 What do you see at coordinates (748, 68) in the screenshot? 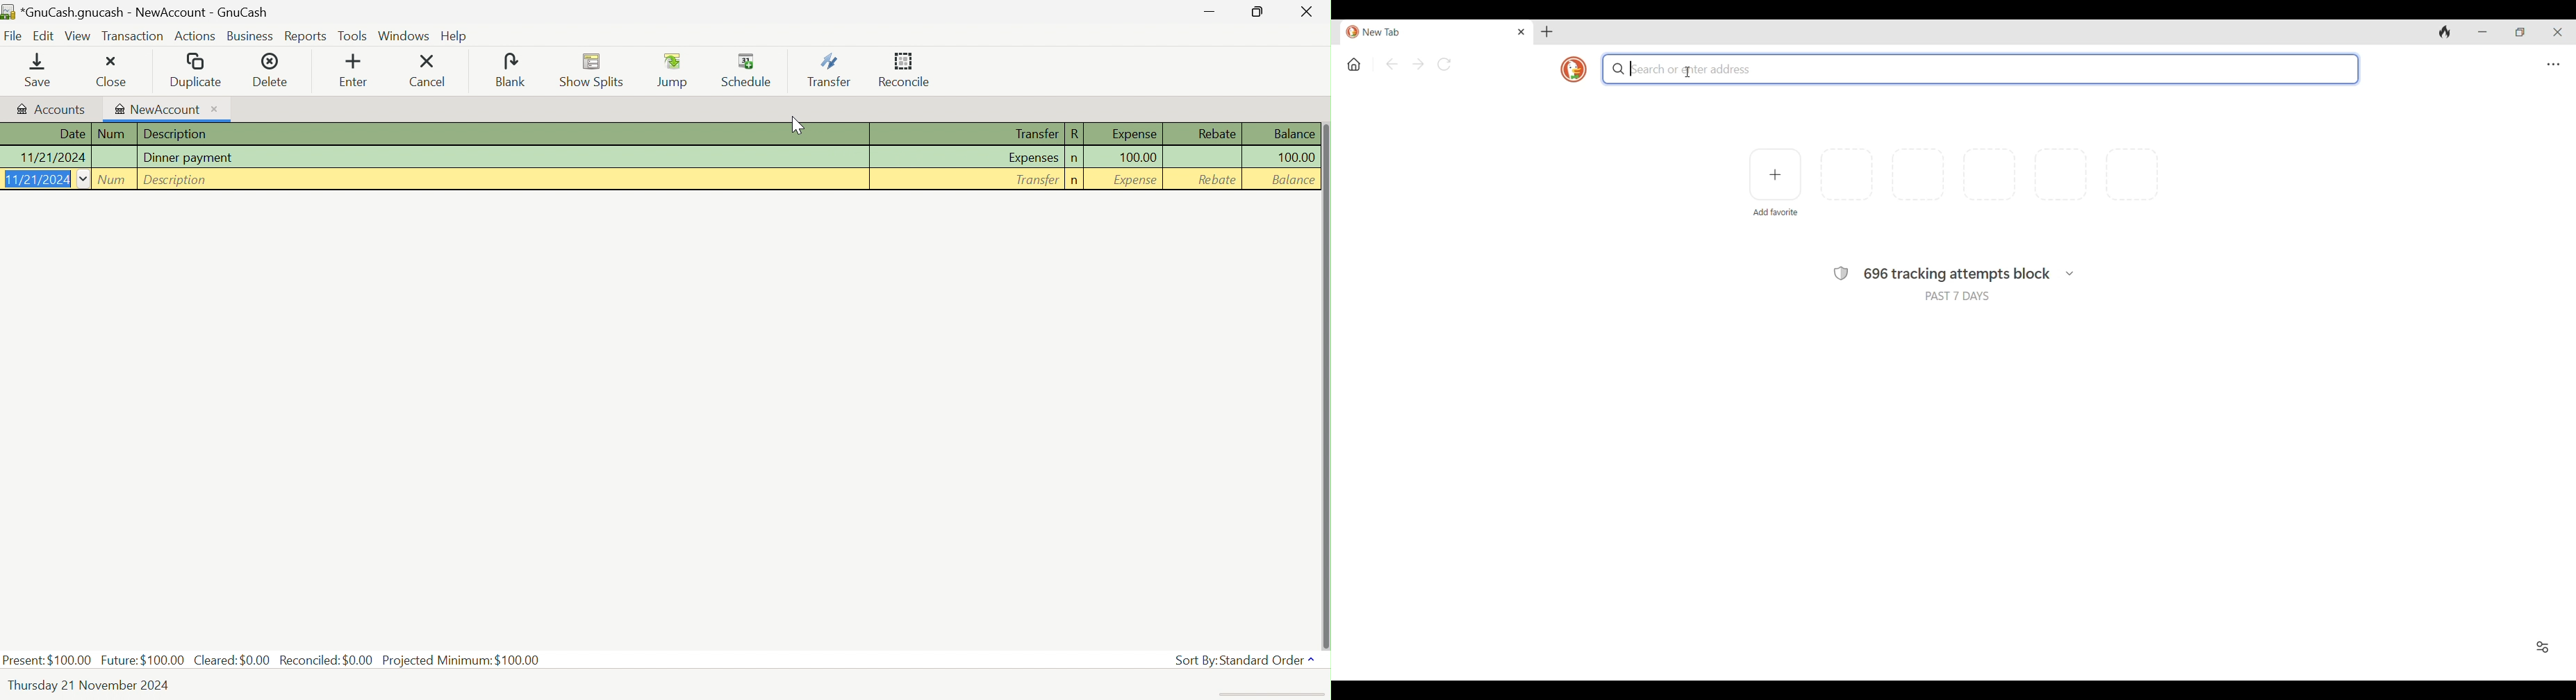
I see `Schedule` at bounding box center [748, 68].